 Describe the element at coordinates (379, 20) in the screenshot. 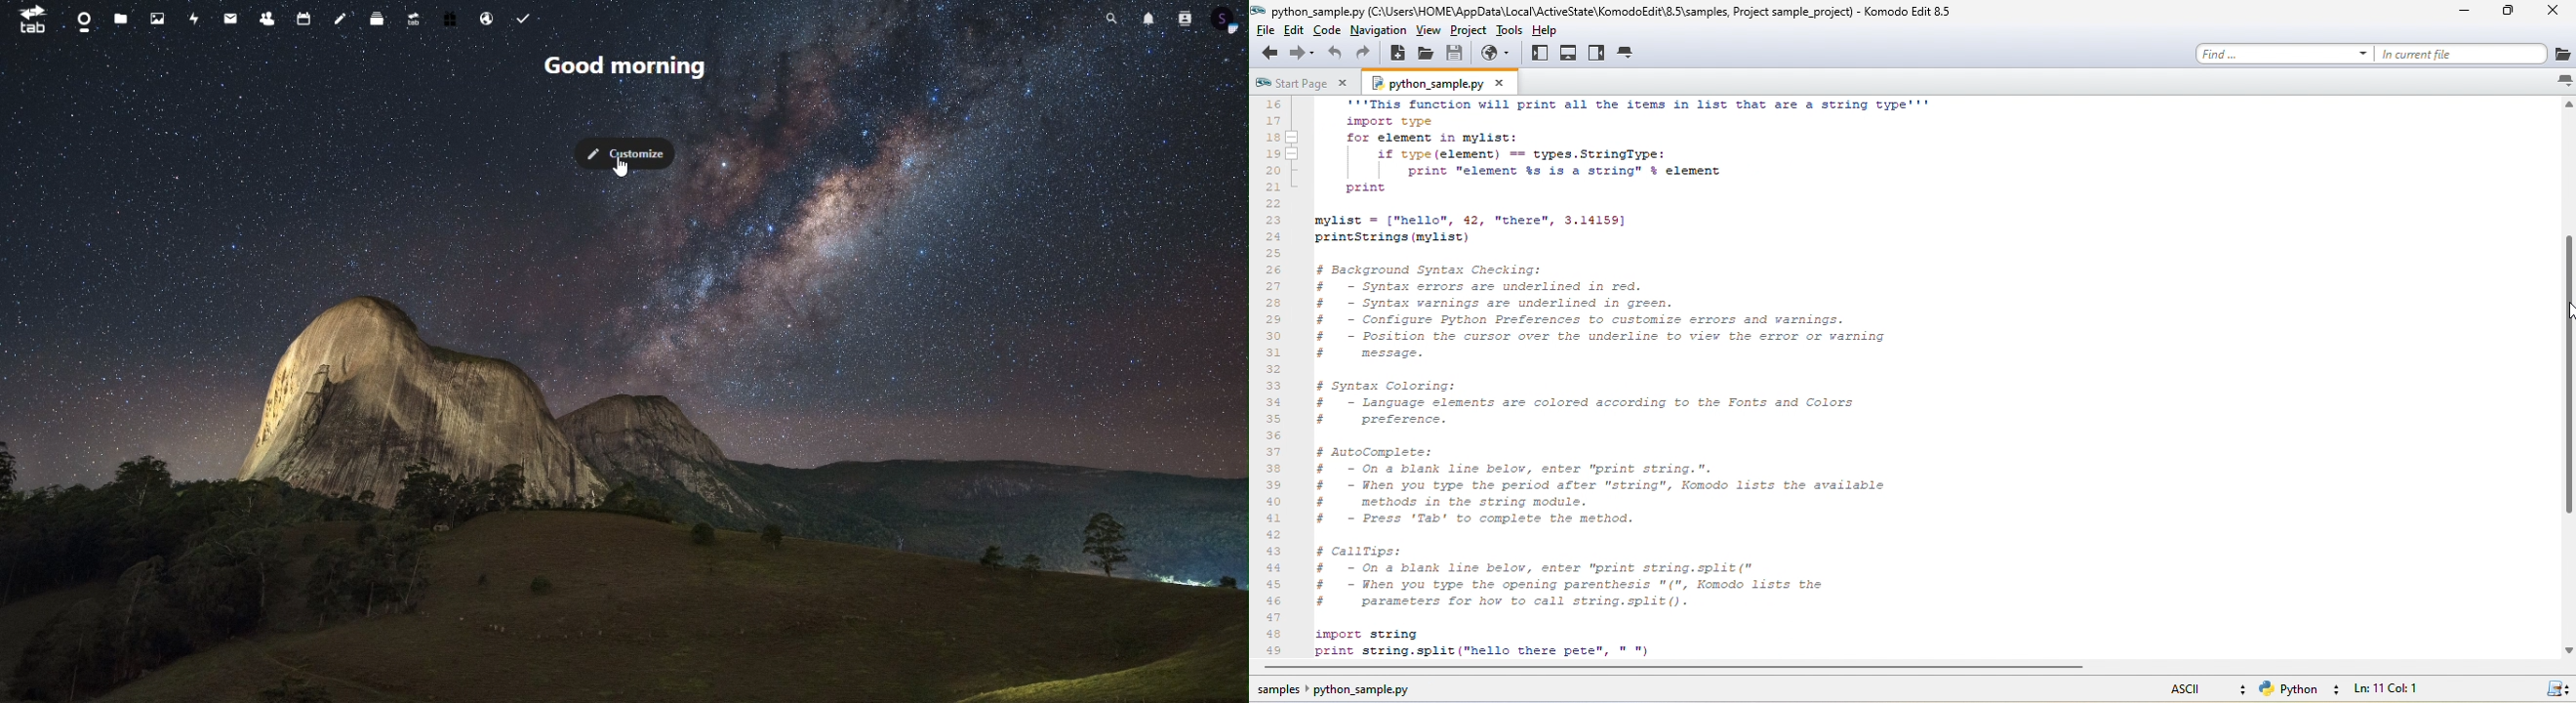

I see `deck` at that location.